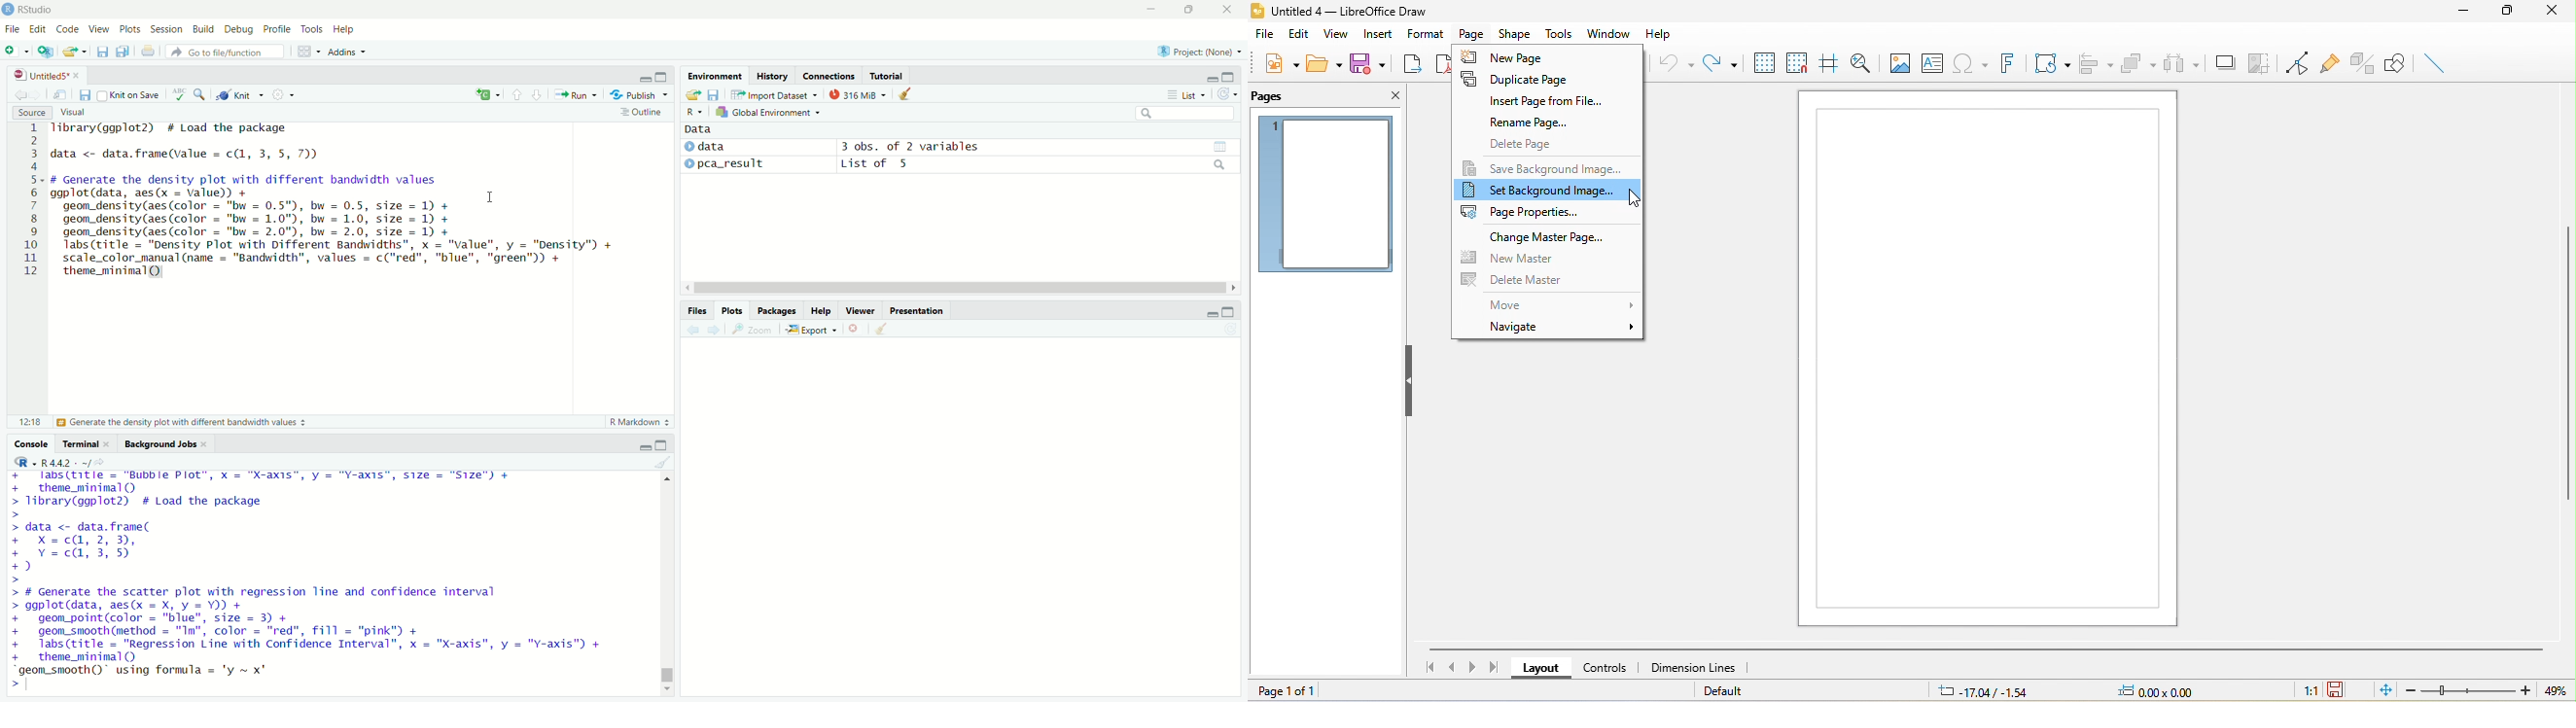 This screenshot has width=2576, height=728. Describe the element at coordinates (882, 330) in the screenshot. I see `Clear all plots` at that location.